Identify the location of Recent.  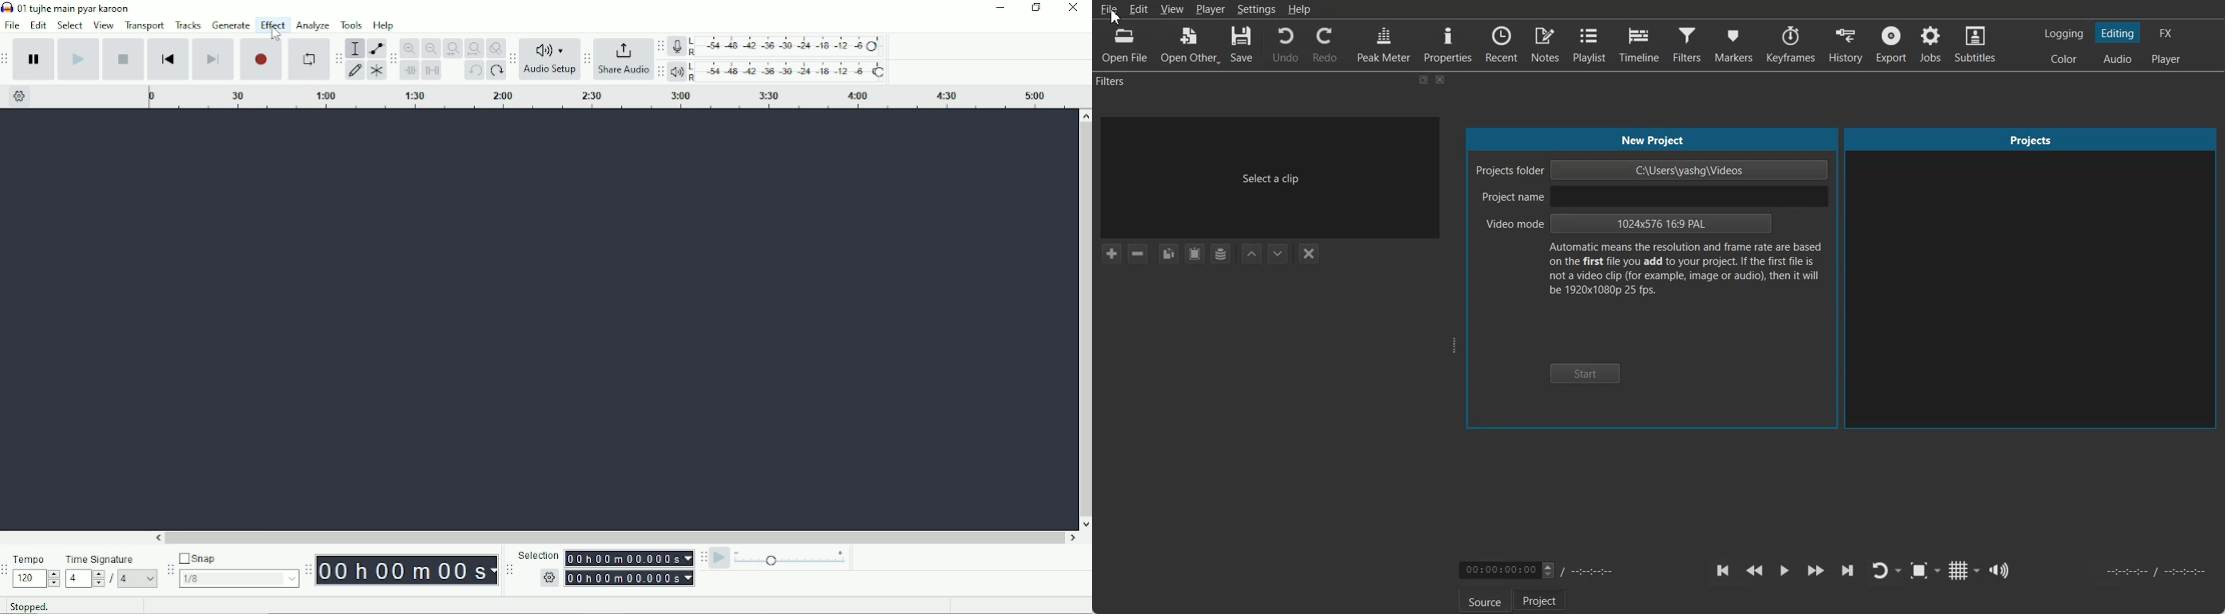
(1502, 42).